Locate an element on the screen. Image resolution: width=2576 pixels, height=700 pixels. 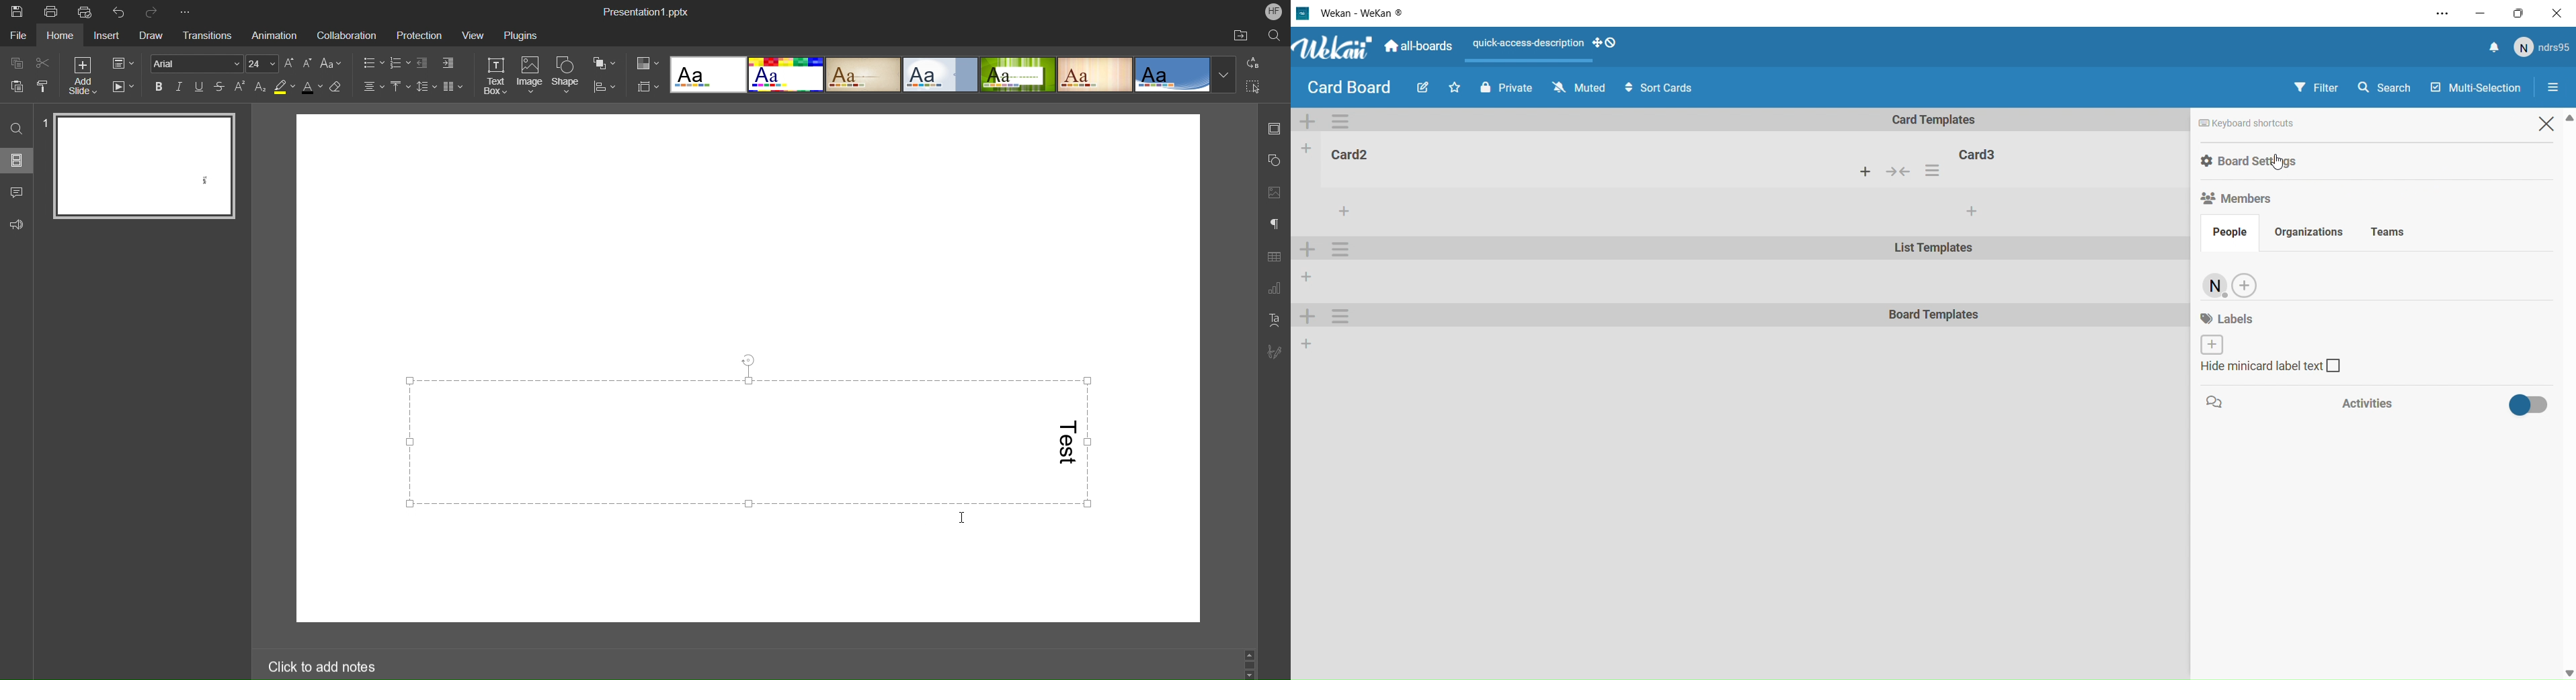
quick access description is located at coordinates (1524, 46).